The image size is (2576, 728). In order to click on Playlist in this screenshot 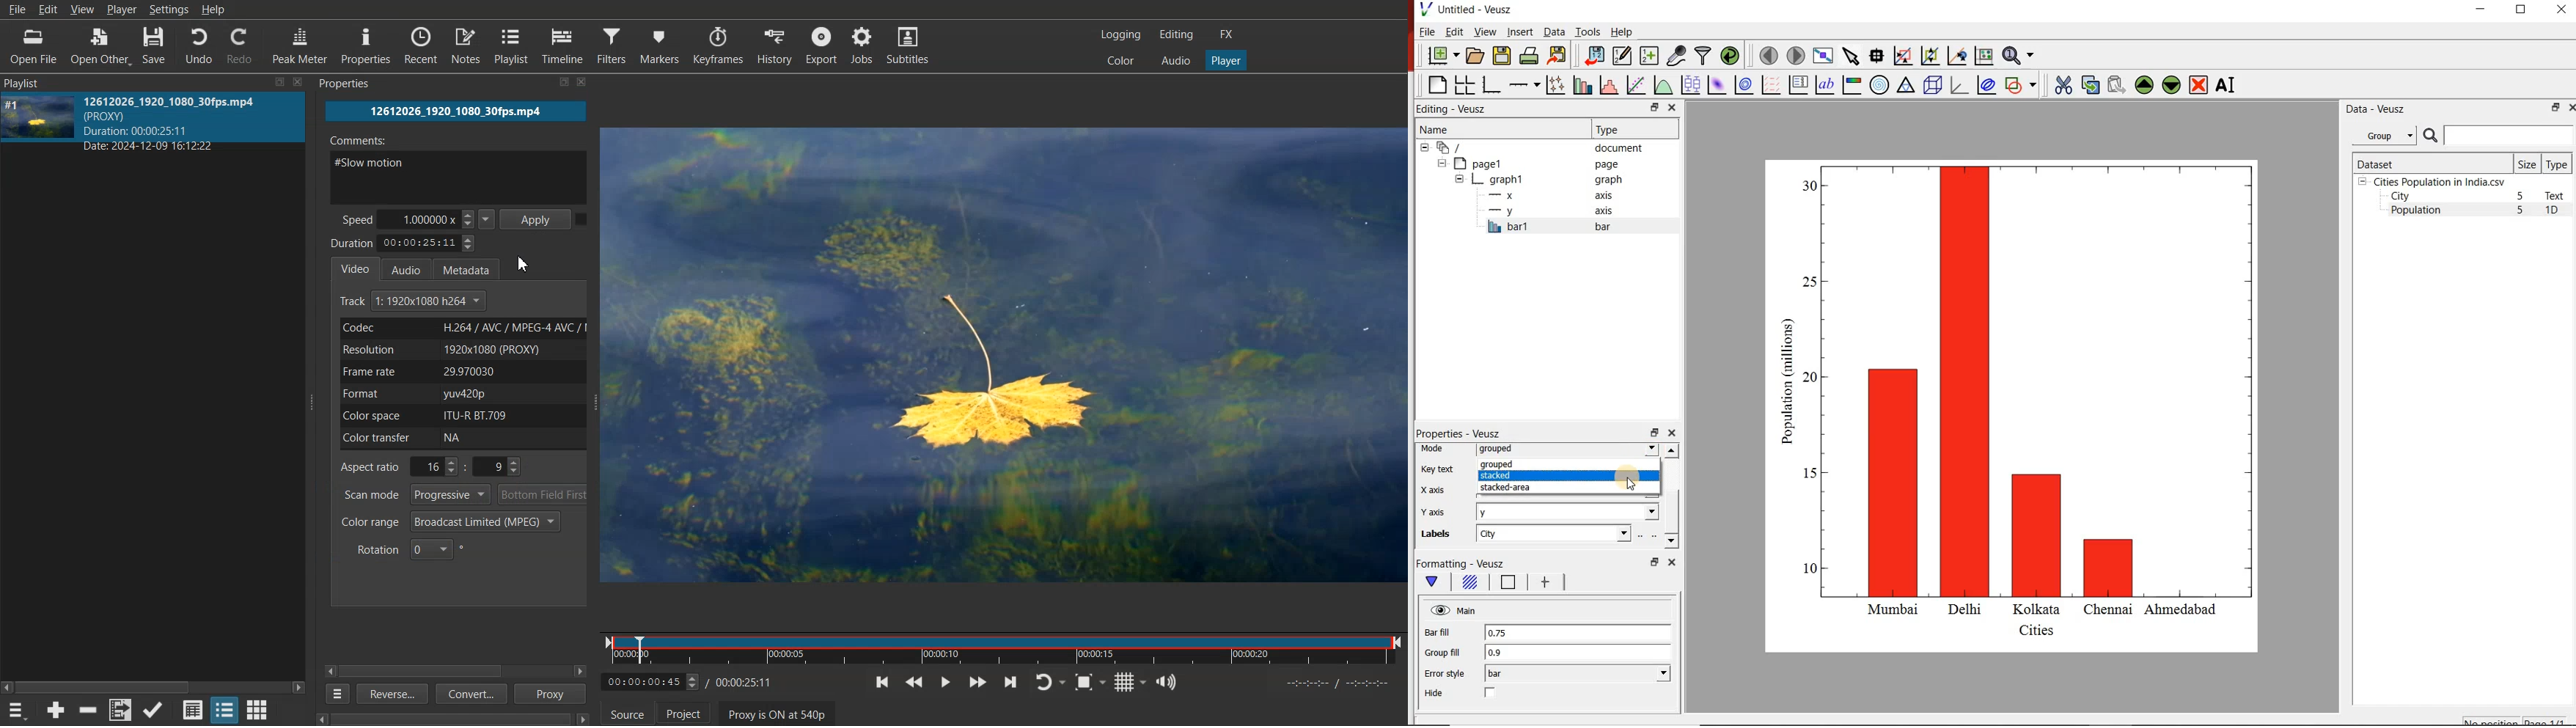, I will do `click(513, 45)`.